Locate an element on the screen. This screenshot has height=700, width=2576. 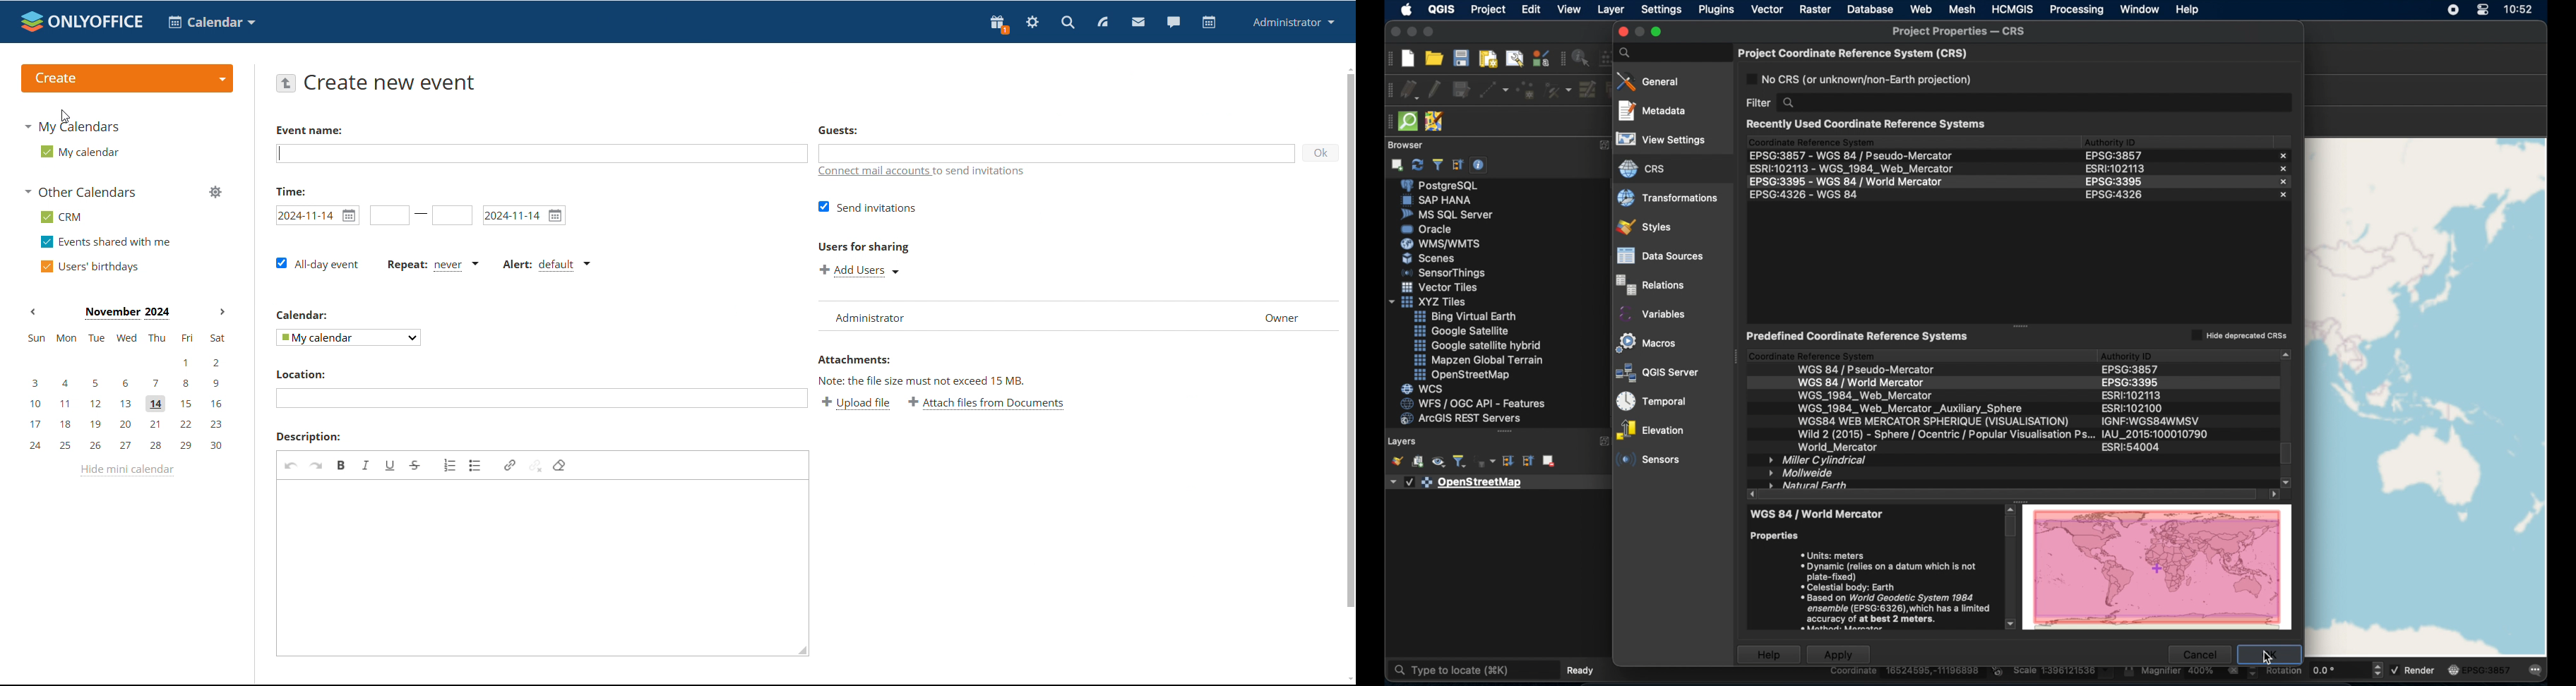
EPSG: 3857 is located at coordinates (2484, 671).